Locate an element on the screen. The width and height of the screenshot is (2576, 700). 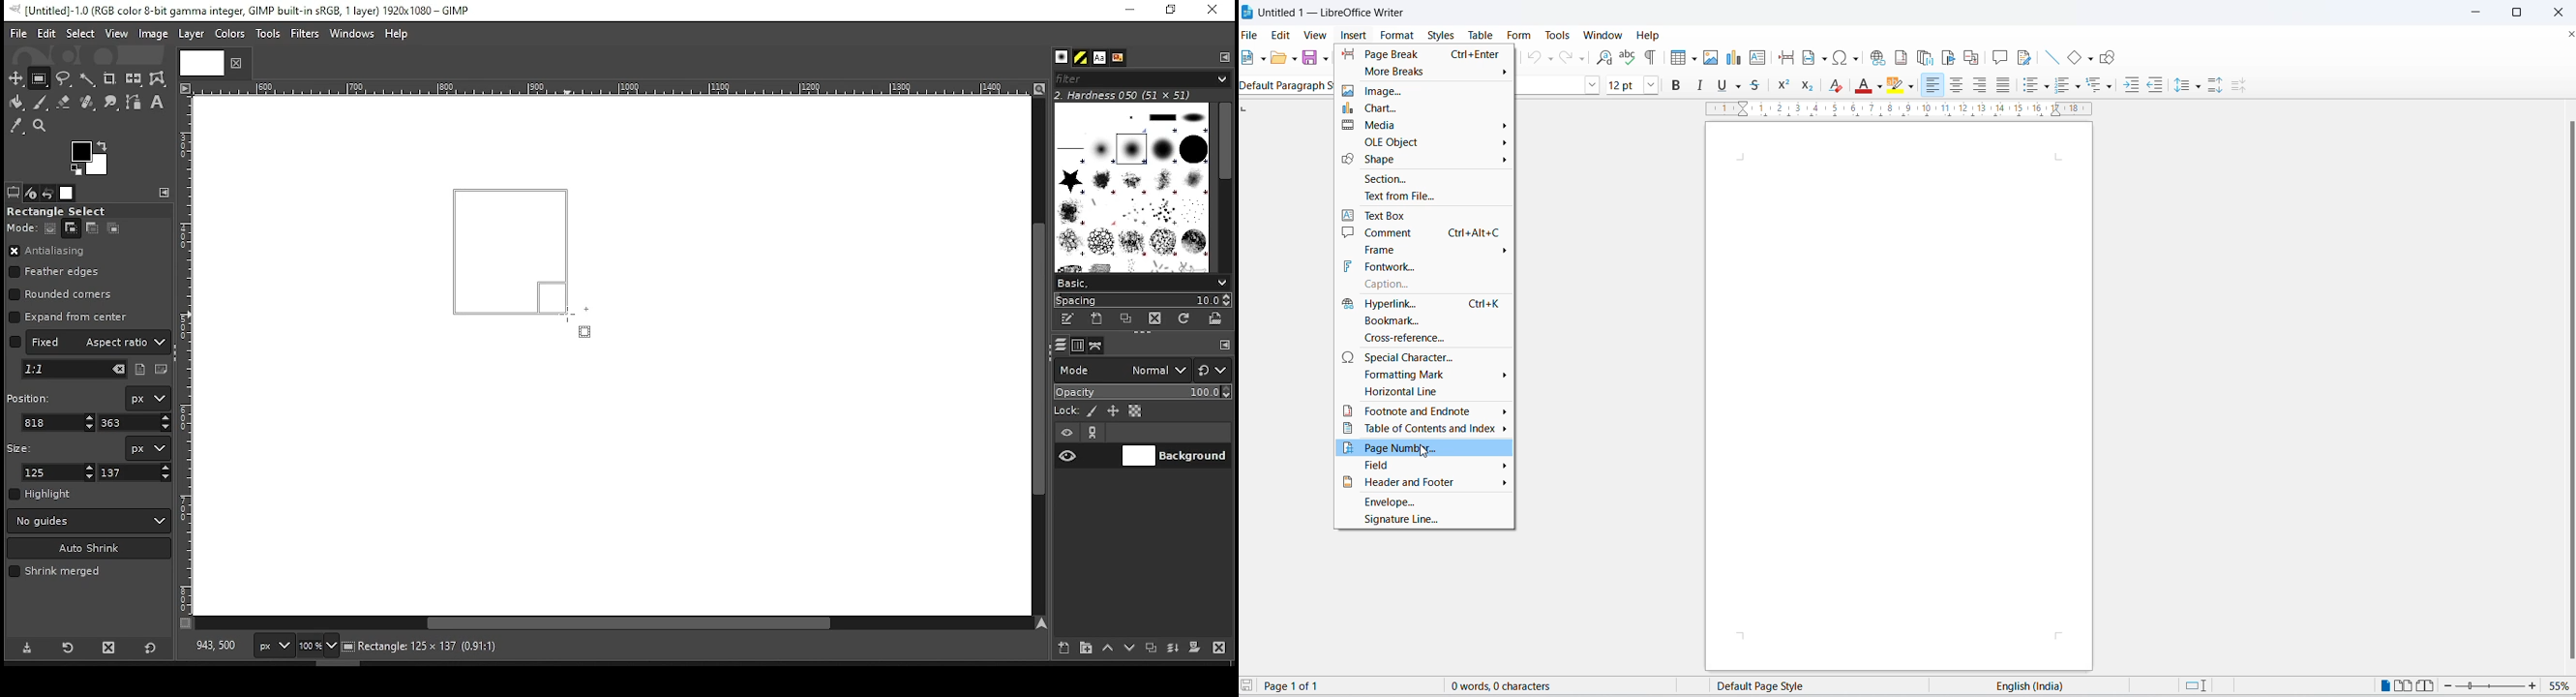
toggle ordered list options is located at coordinates (2078, 86).